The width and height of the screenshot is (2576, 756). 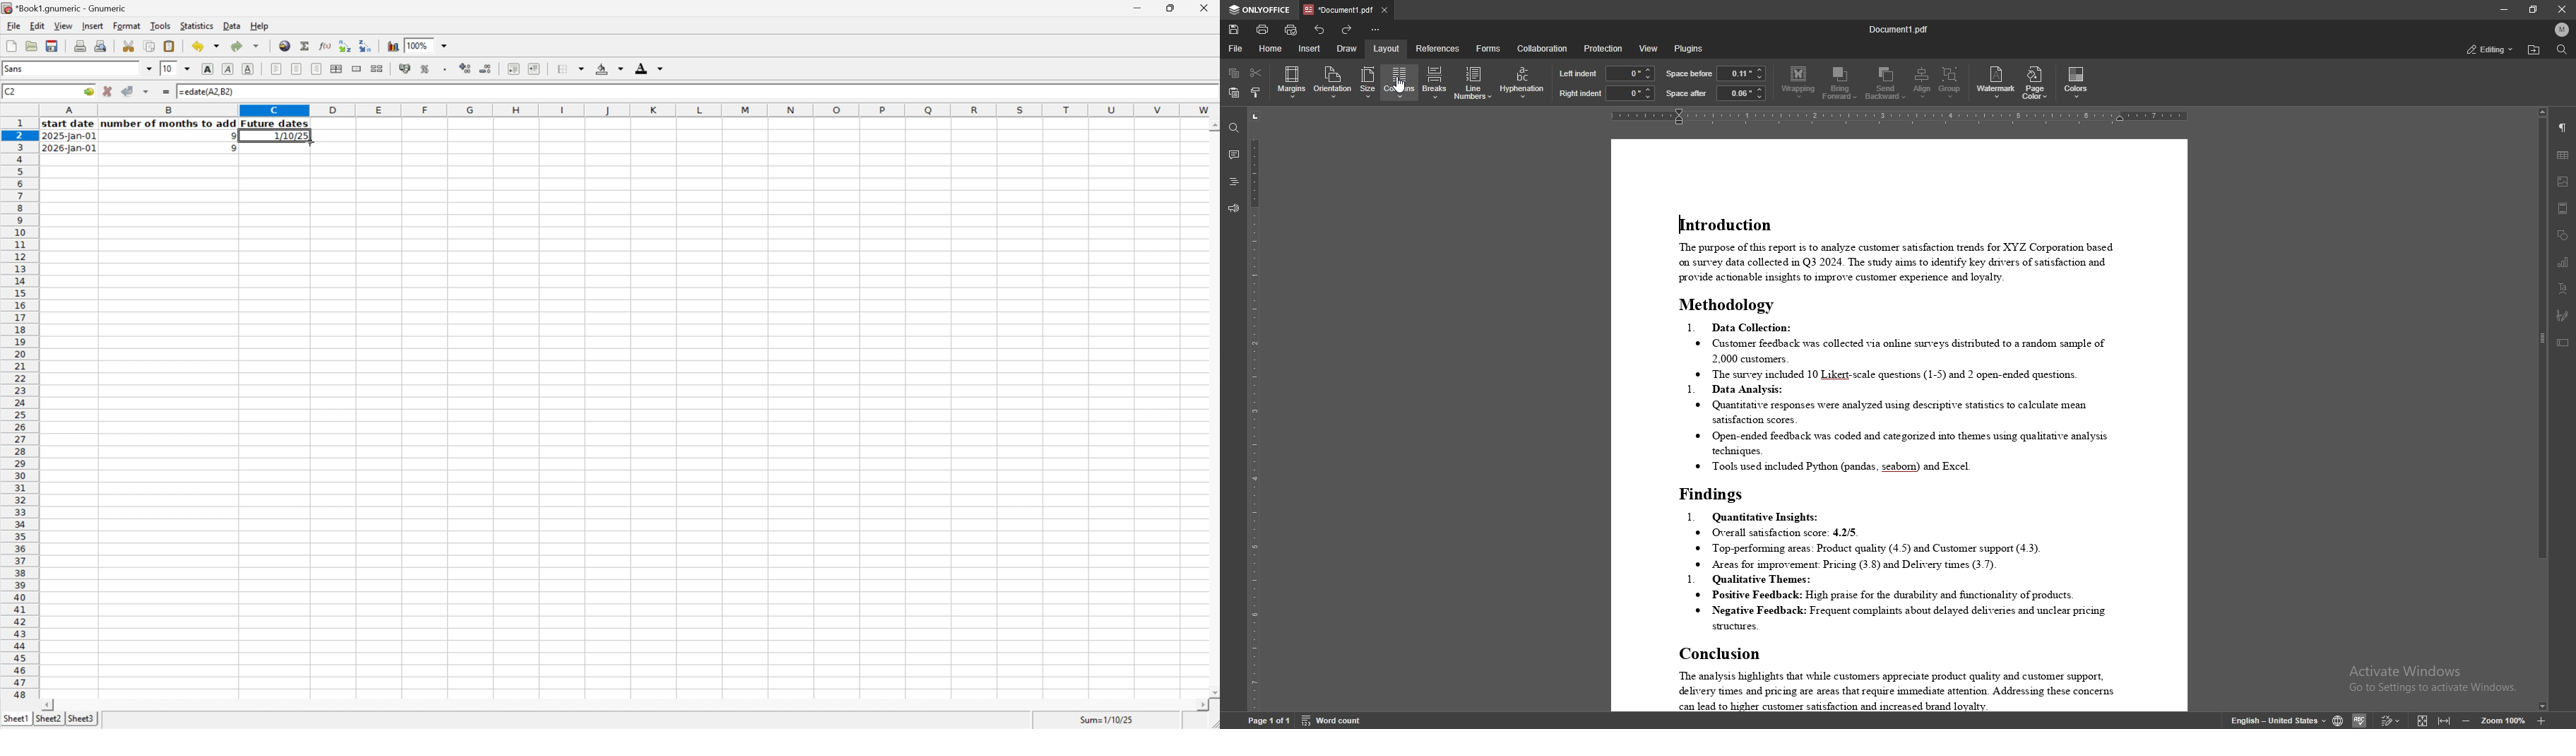 I want to click on Format the selection as percentage, so click(x=426, y=70).